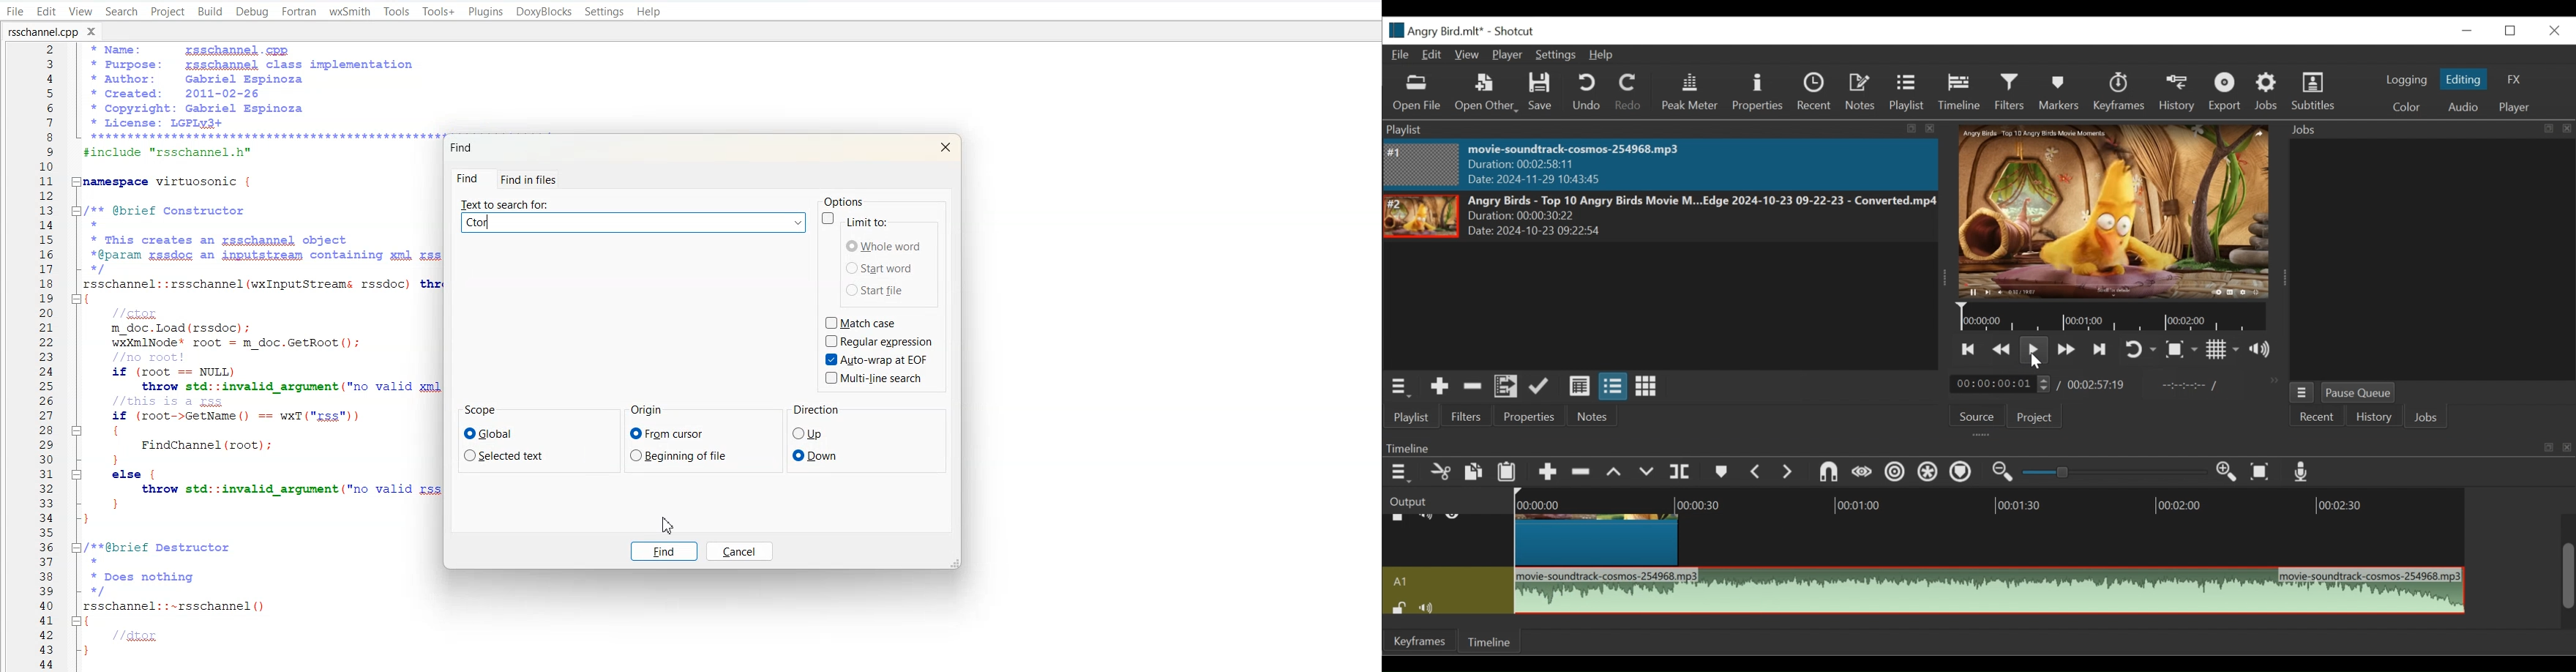  I want to click on Plugins, so click(485, 11).